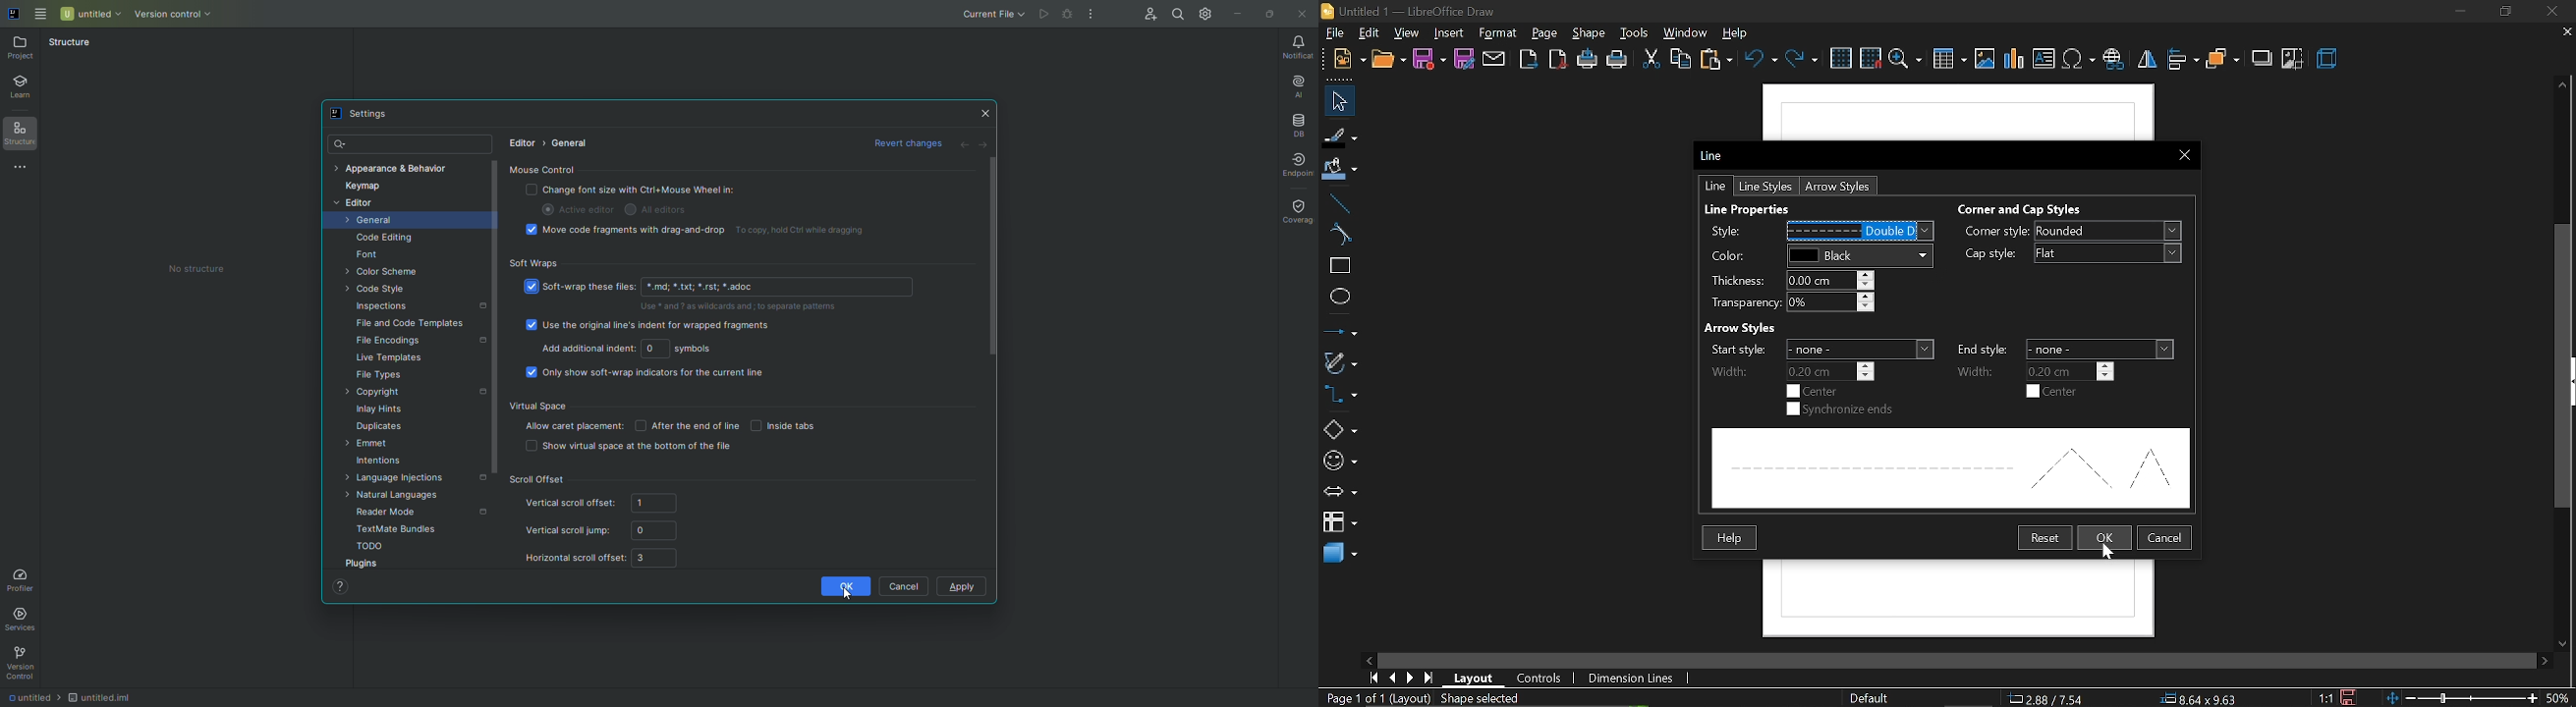  Describe the element at coordinates (904, 141) in the screenshot. I see `Revert changes` at that location.